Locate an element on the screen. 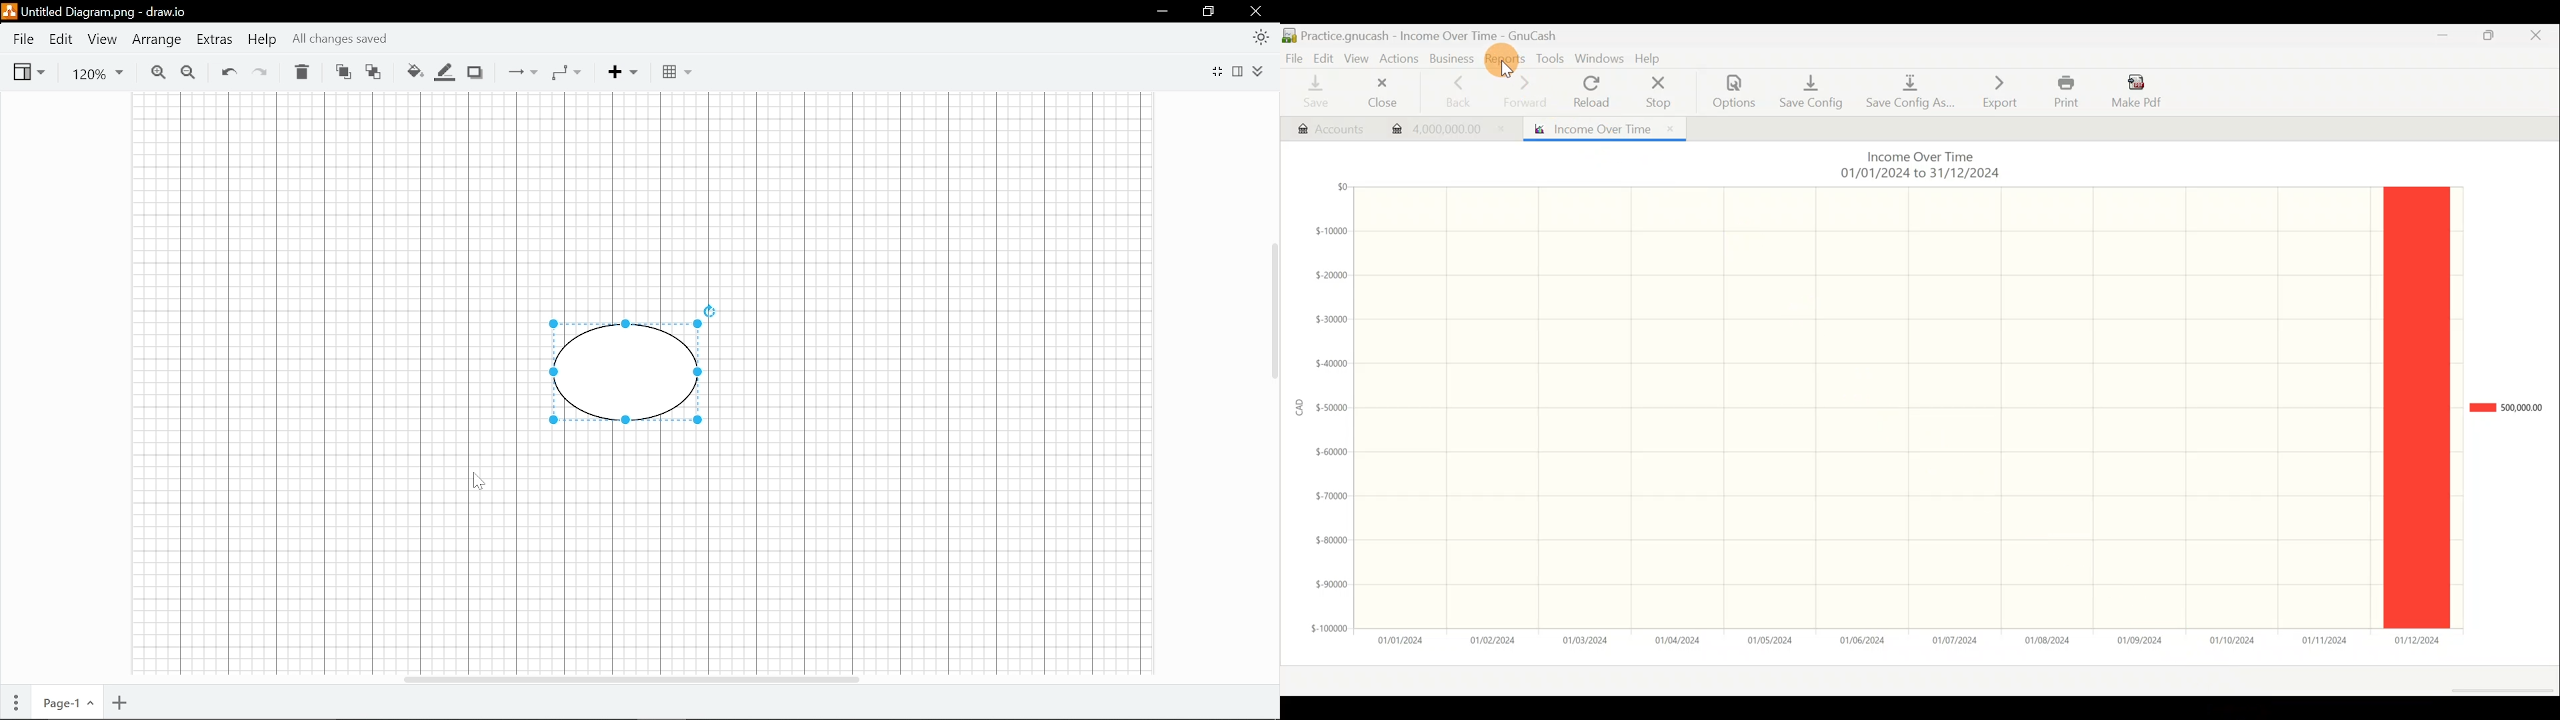 This screenshot has height=728, width=2576. legend is located at coordinates (2417, 408).